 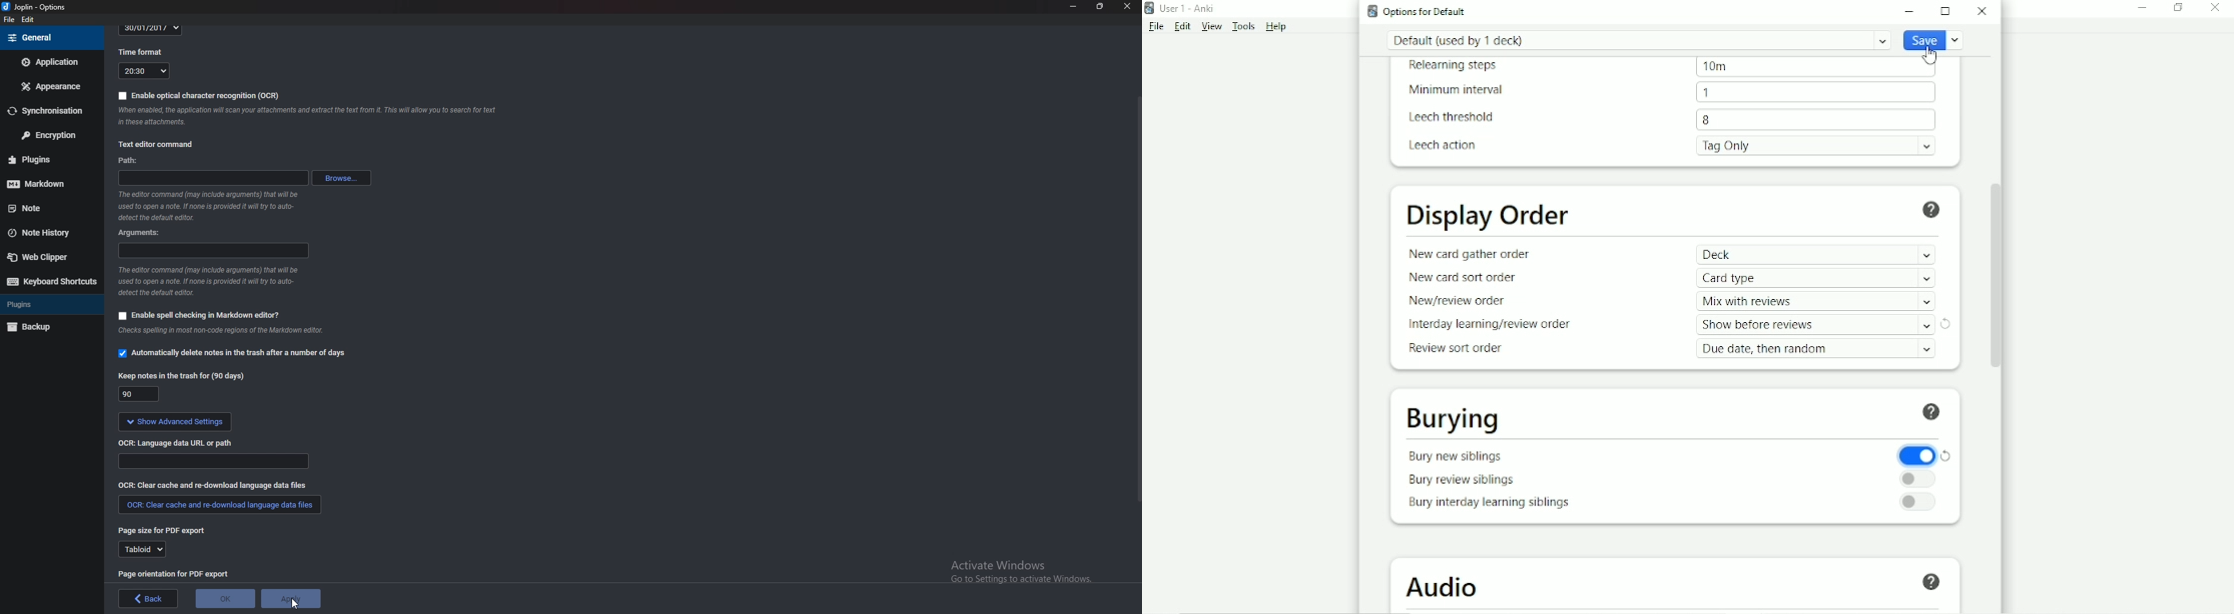 What do you see at coordinates (1948, 11) in the screenshot?
I see `Maximize` at bounding box center [1948, 11].